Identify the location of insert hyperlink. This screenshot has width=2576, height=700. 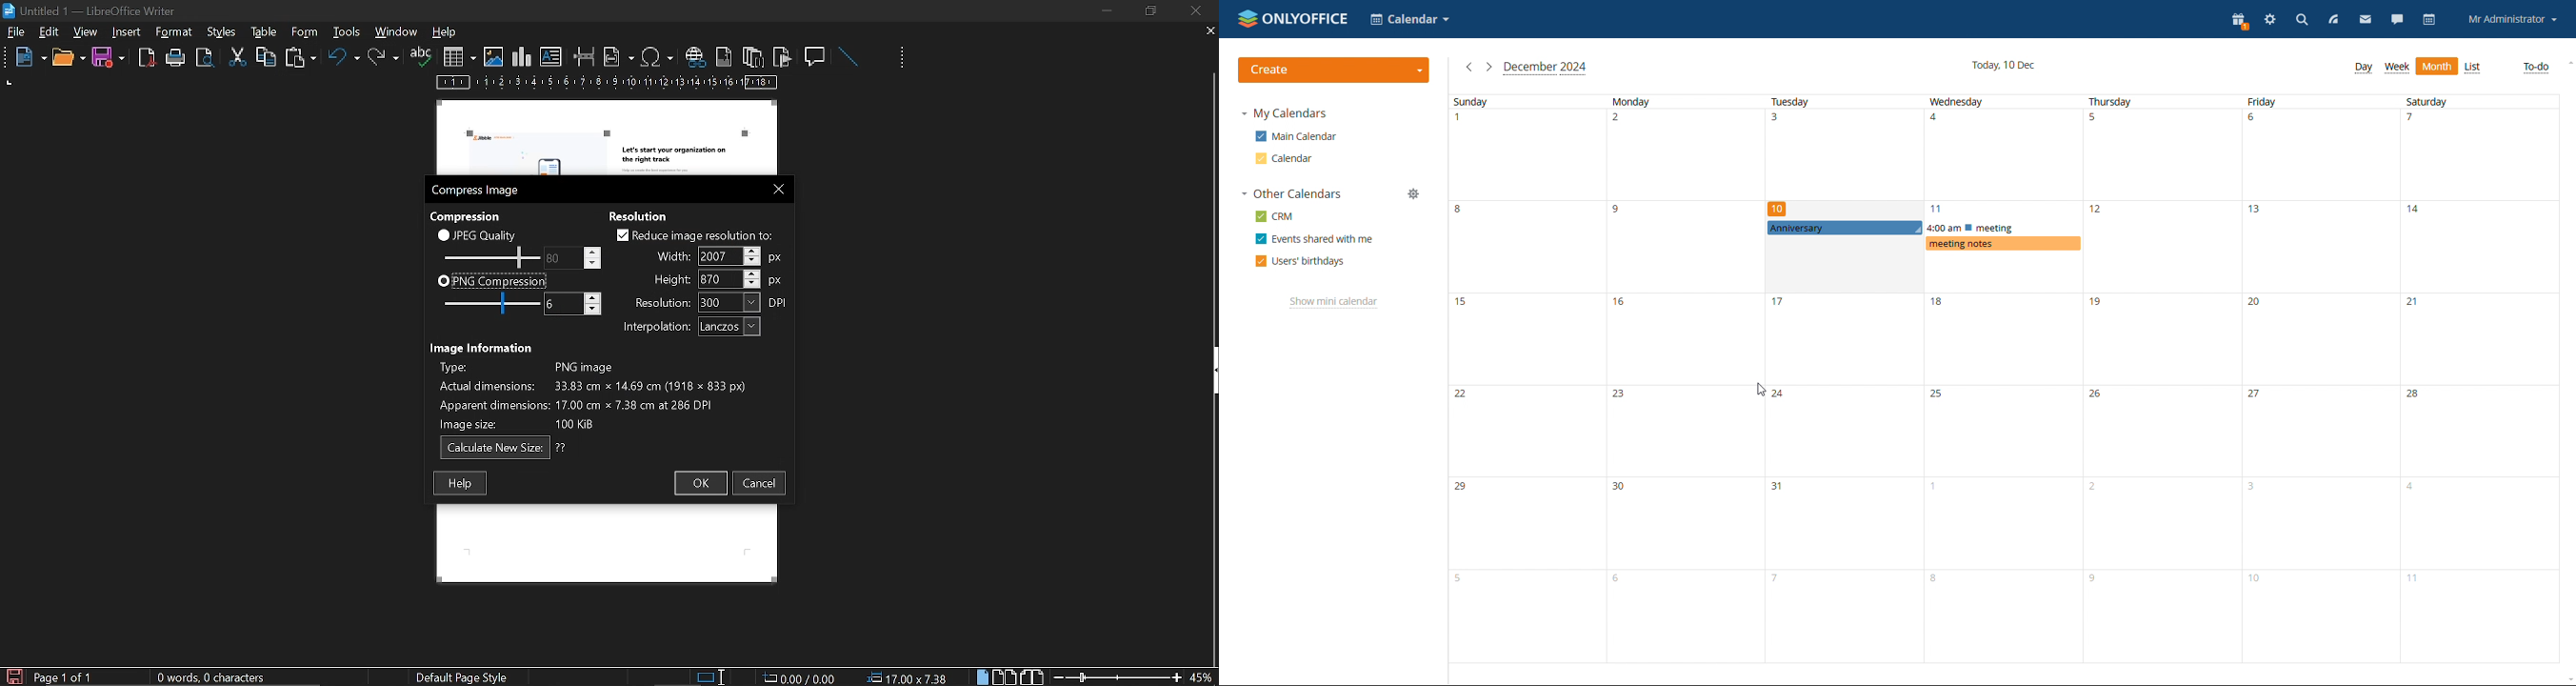
(694, 58).